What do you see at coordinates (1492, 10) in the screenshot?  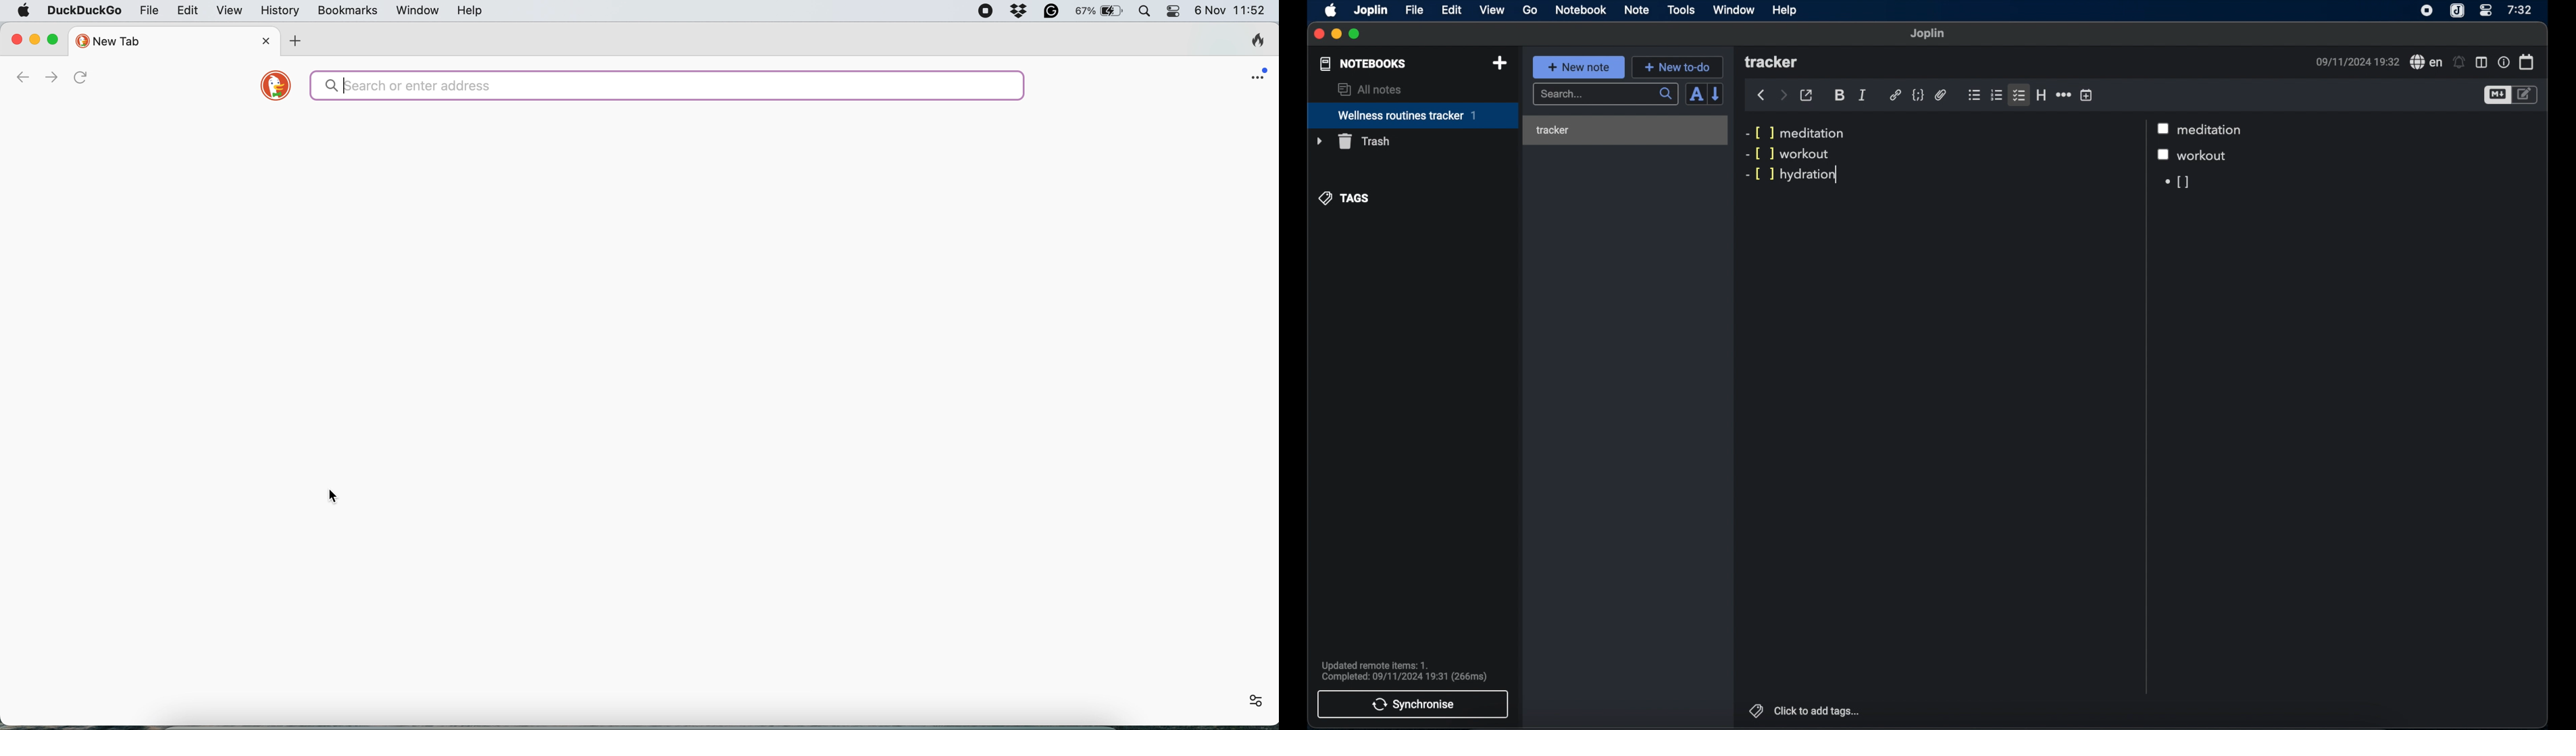 I see `view` at bounding box center [1492, 10].